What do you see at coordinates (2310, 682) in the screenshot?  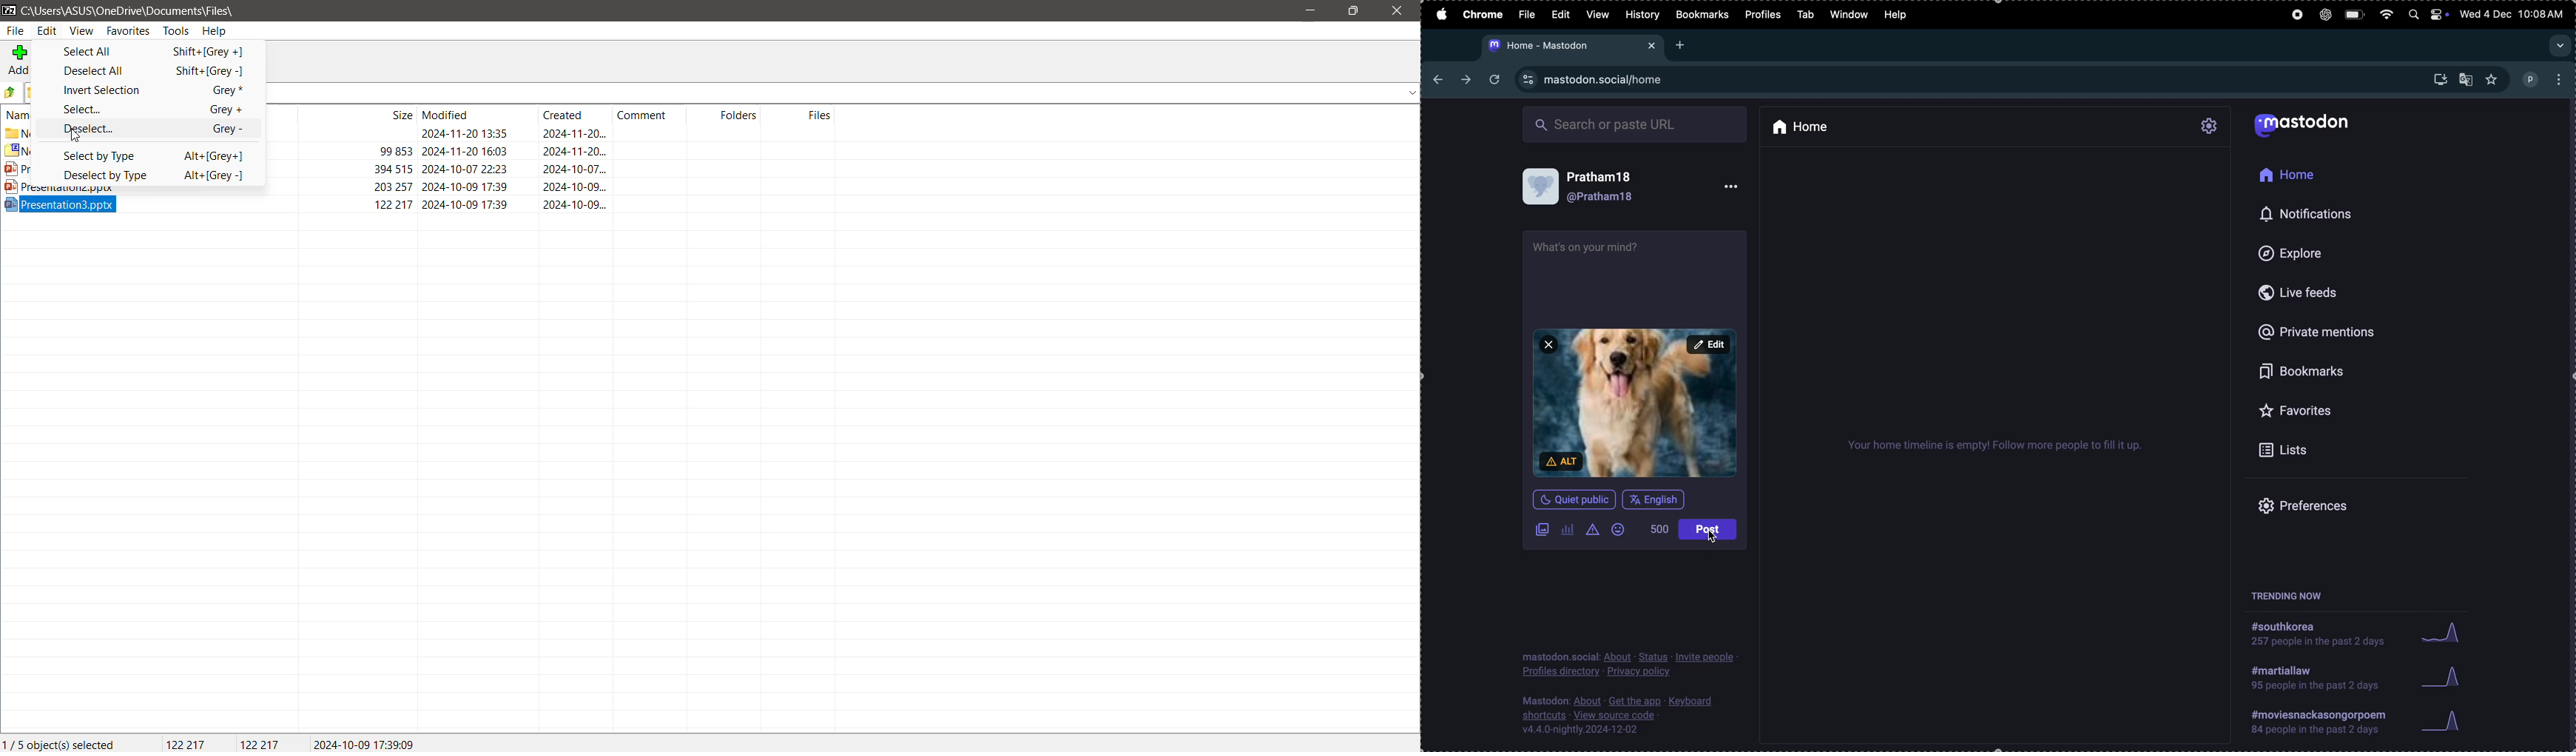 I see `#martial law` at bounding box center [2310, 682].